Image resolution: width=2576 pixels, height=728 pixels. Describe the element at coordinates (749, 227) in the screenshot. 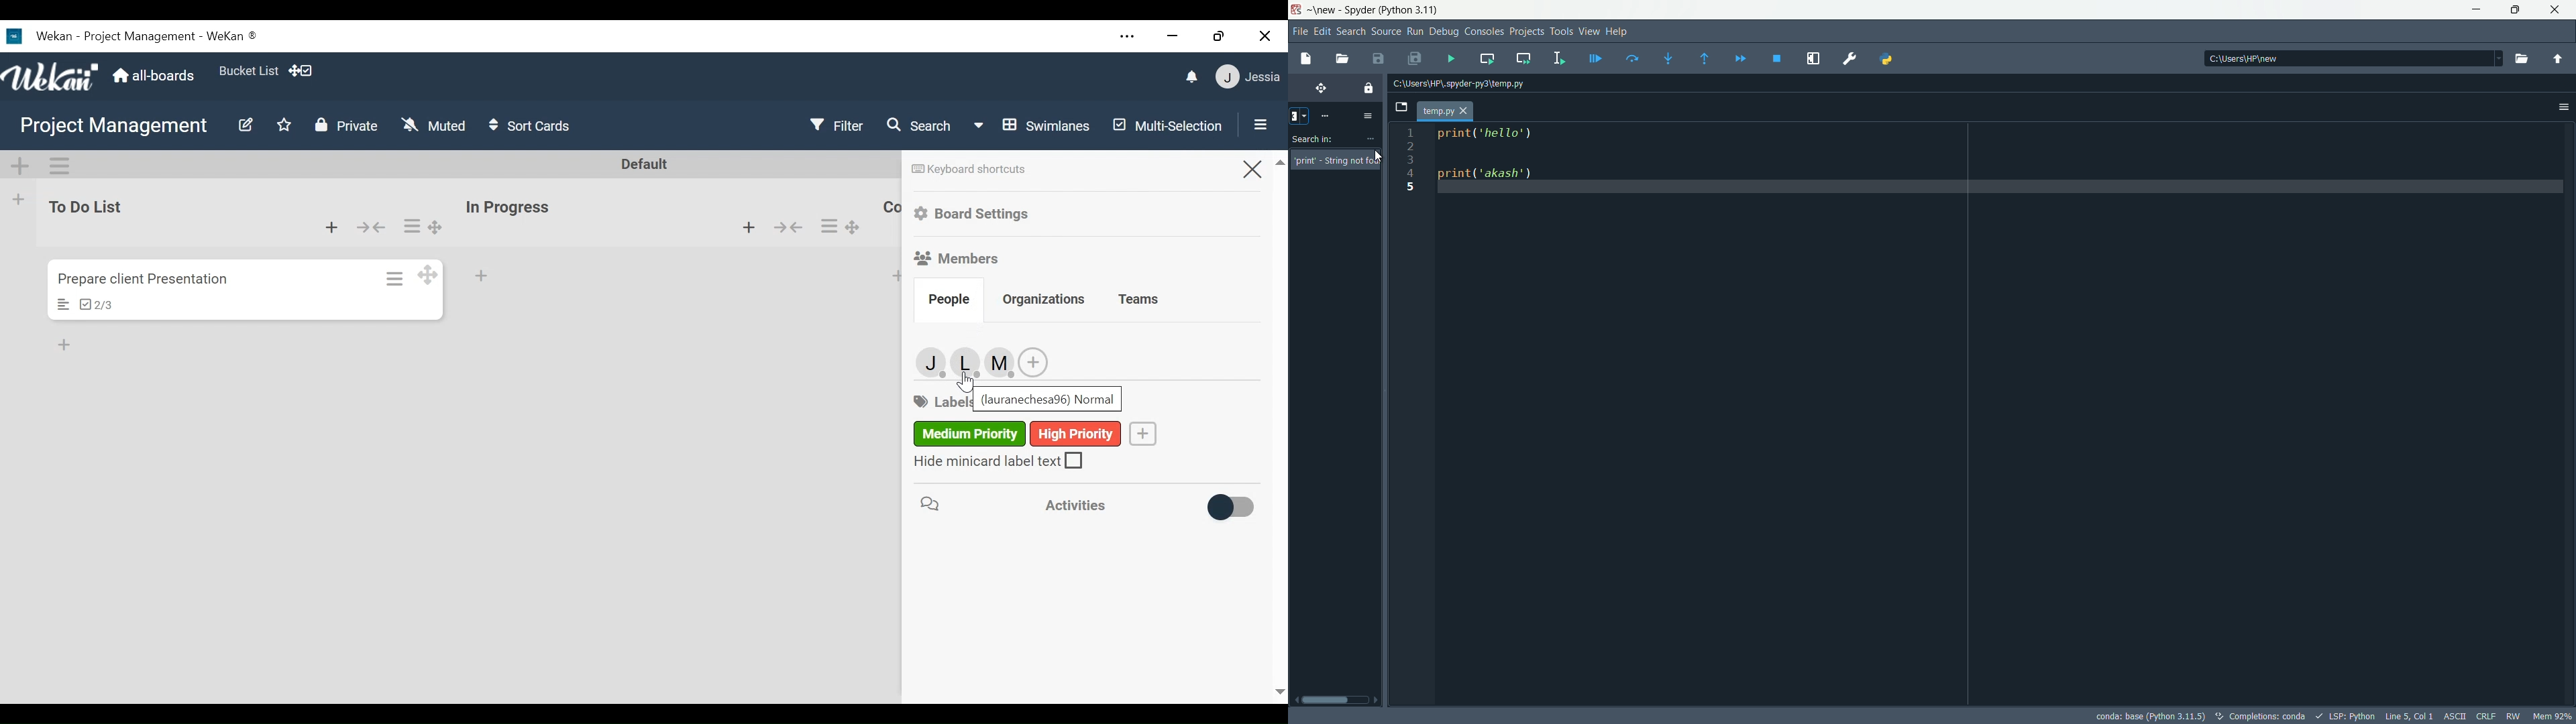

I see `Add card to the bottom of the list` at that location.